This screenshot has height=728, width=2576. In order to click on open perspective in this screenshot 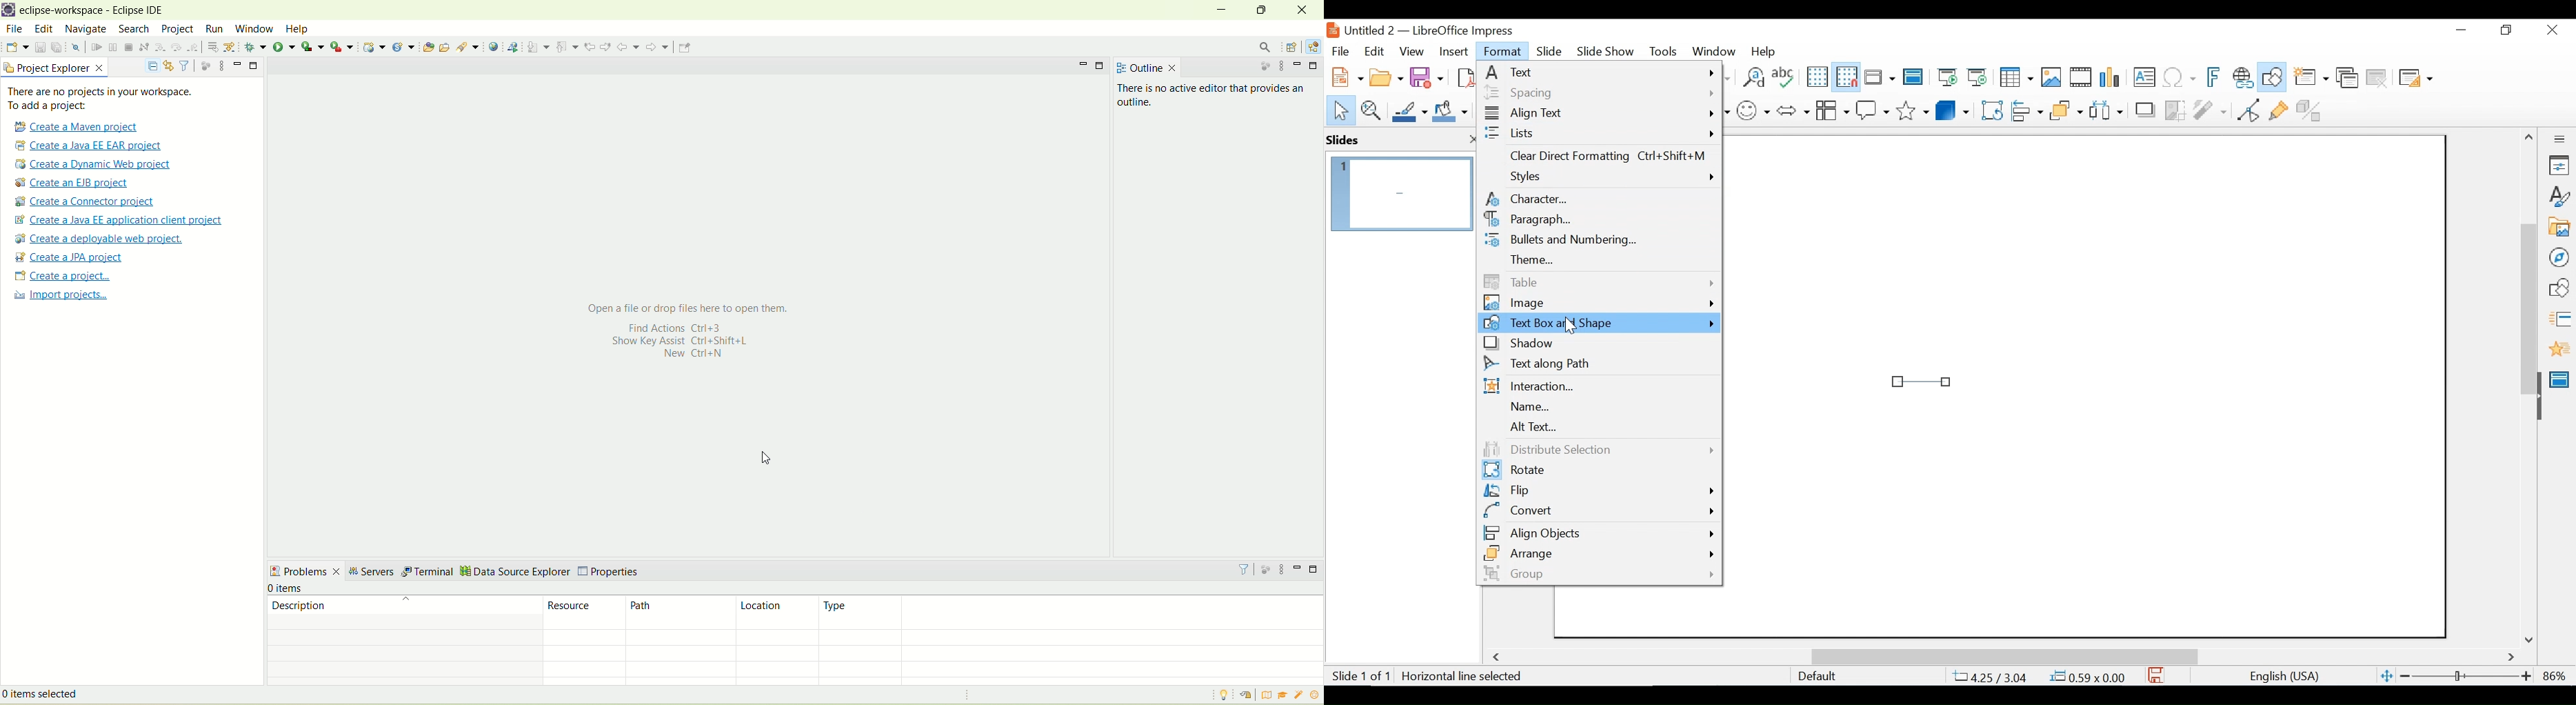, I will do `click(1293, 46)`.